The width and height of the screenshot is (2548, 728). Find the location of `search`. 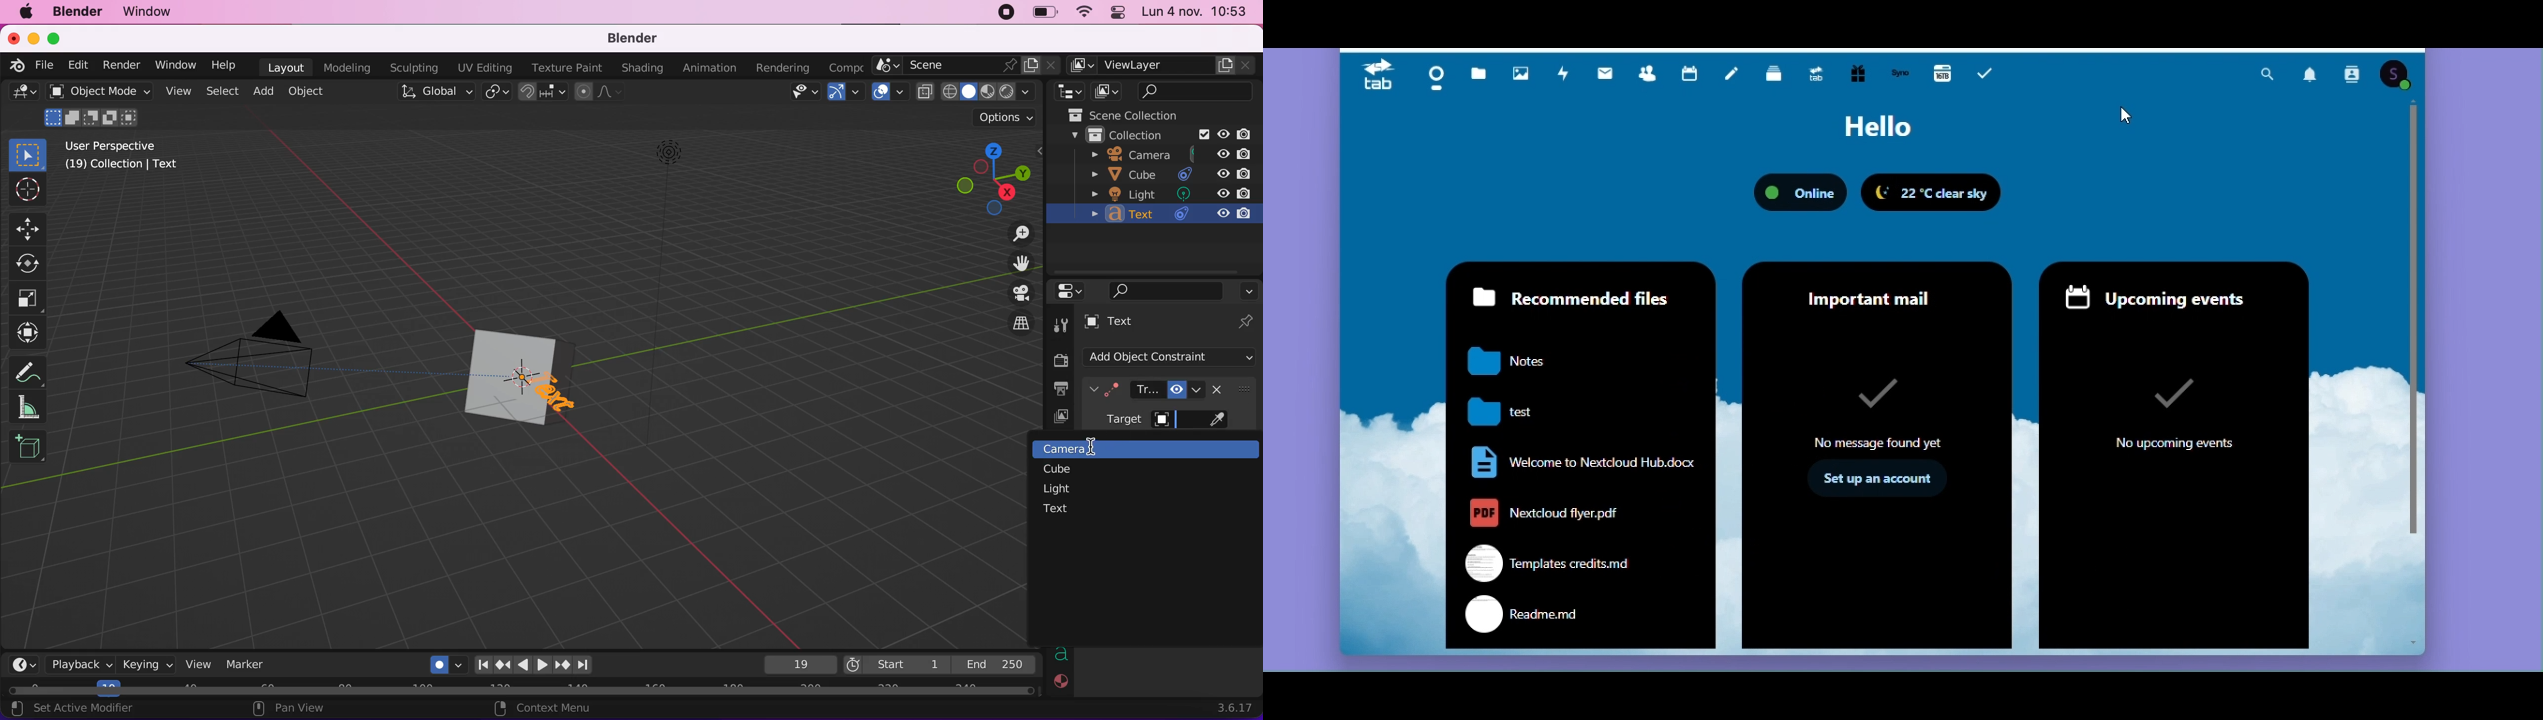

search is located at coordinates (1167, 289).